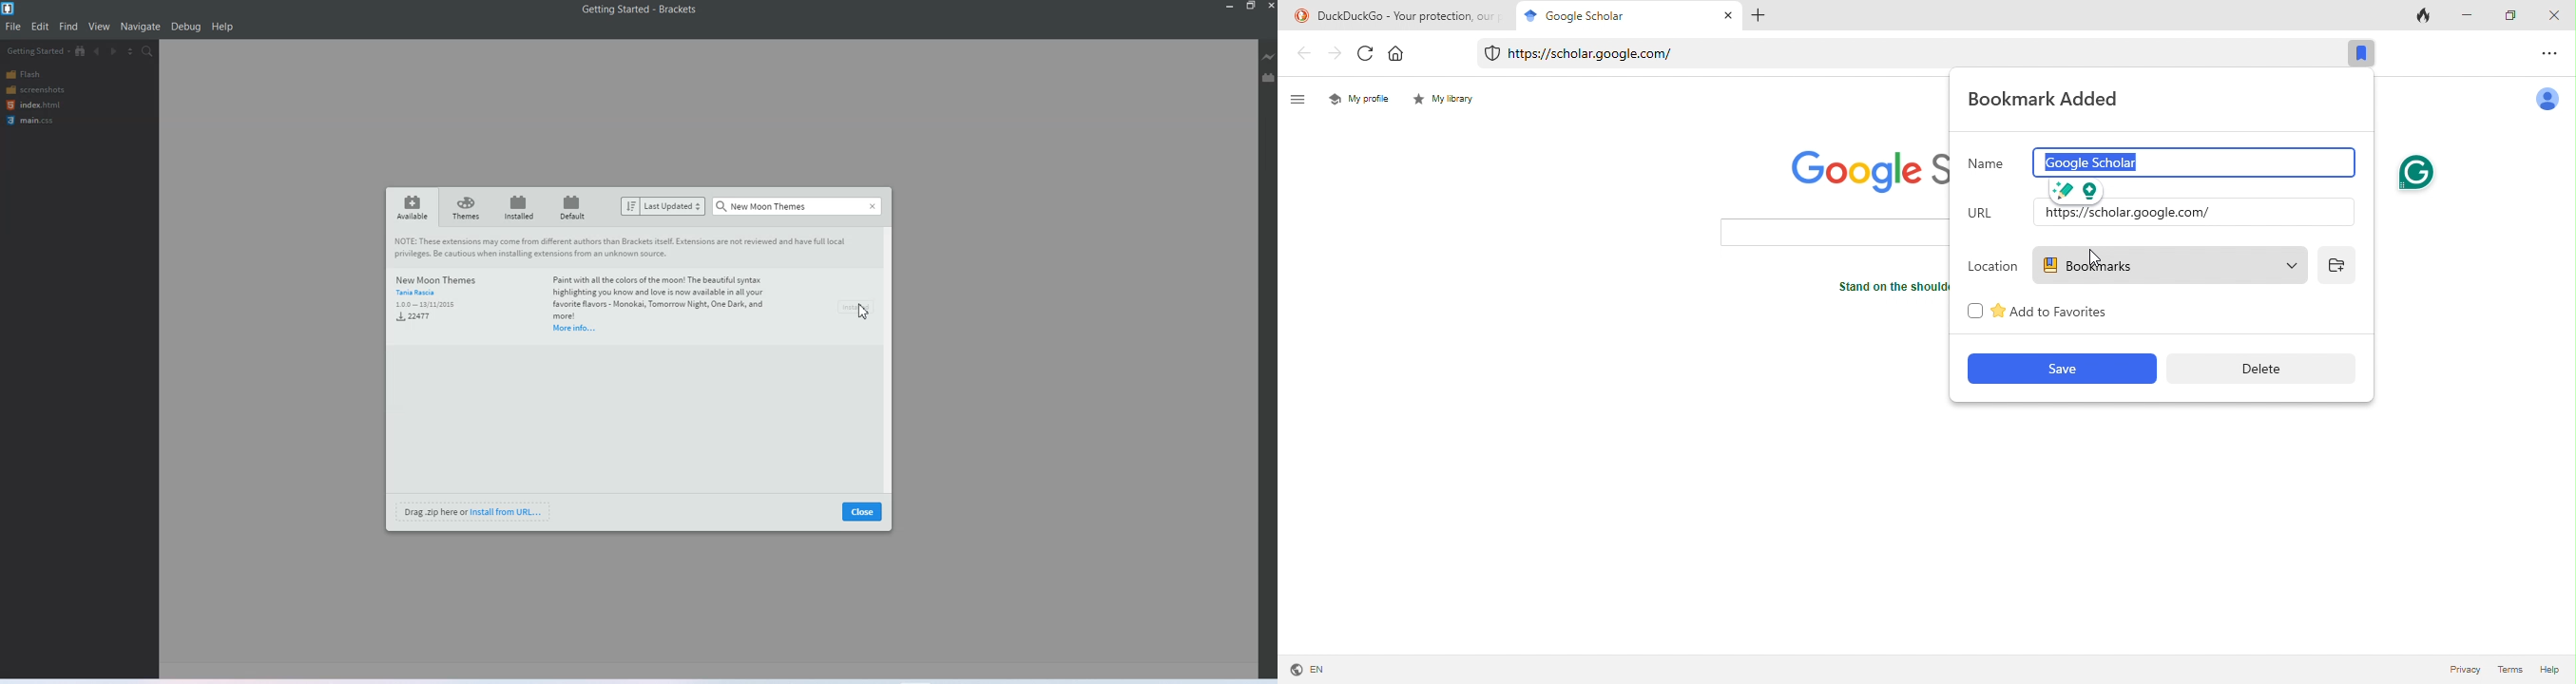  Describe the element at coordinates (2514, 14) in the screenshot. I see `maximize` at that location.